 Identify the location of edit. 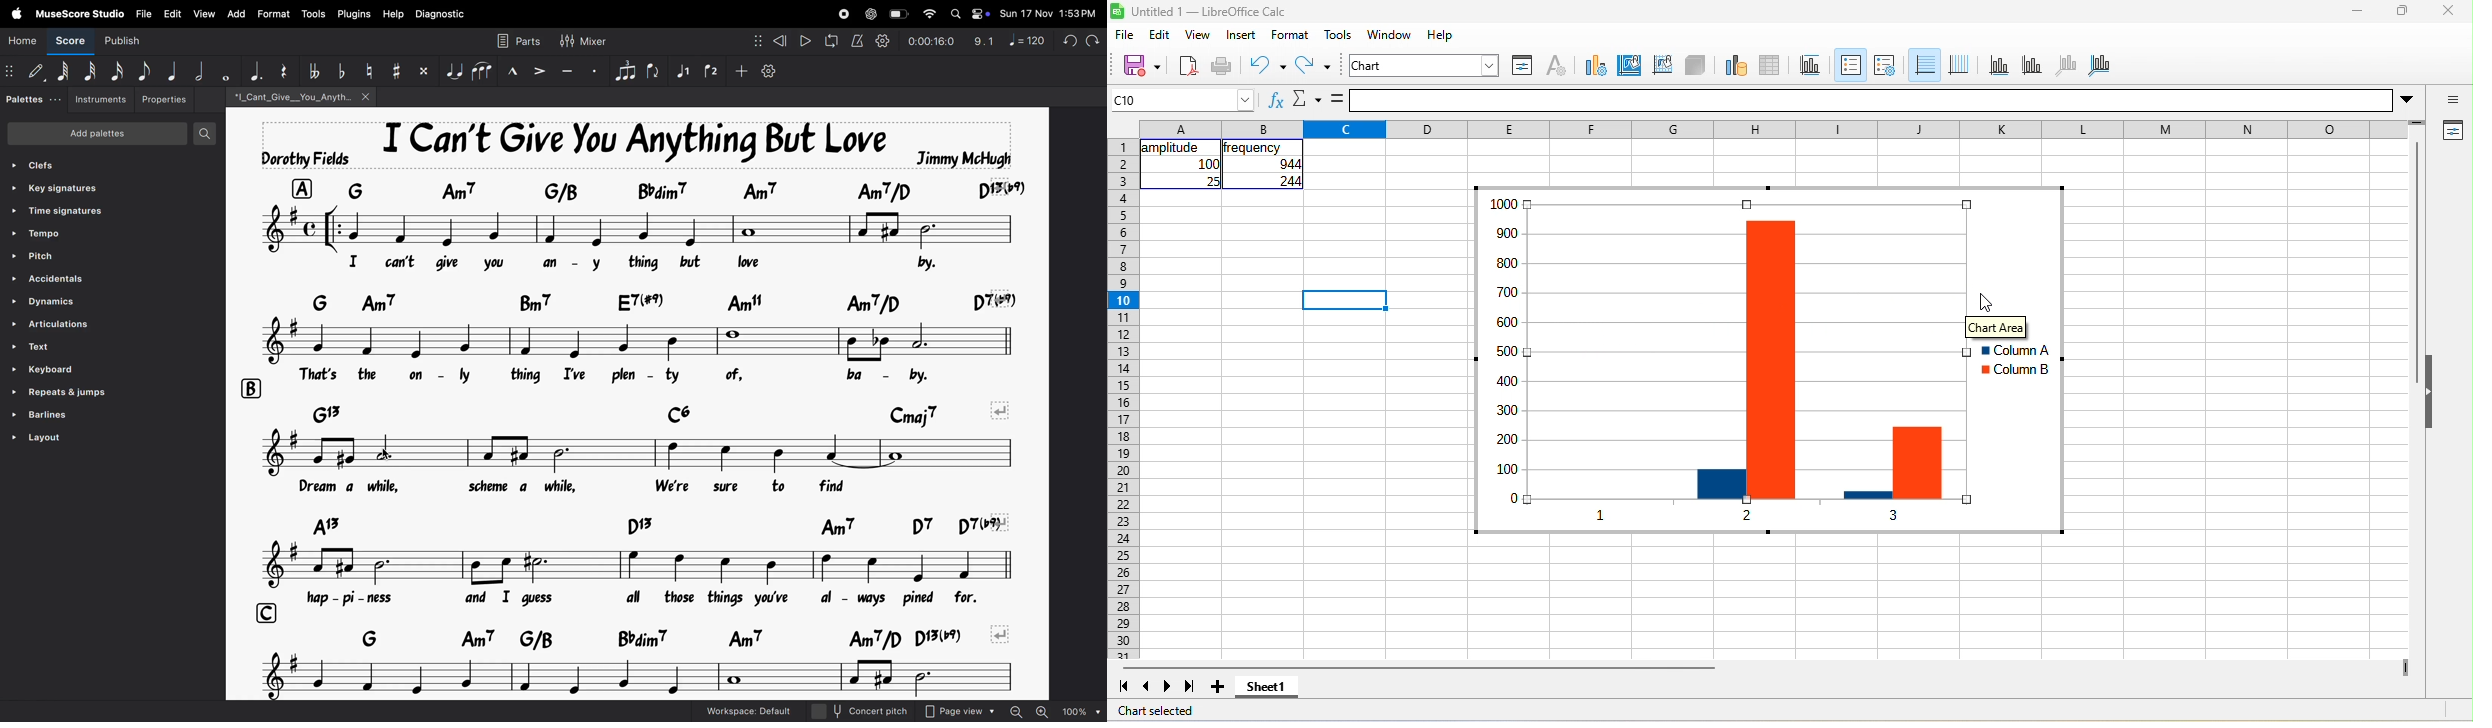
(1163, 34).